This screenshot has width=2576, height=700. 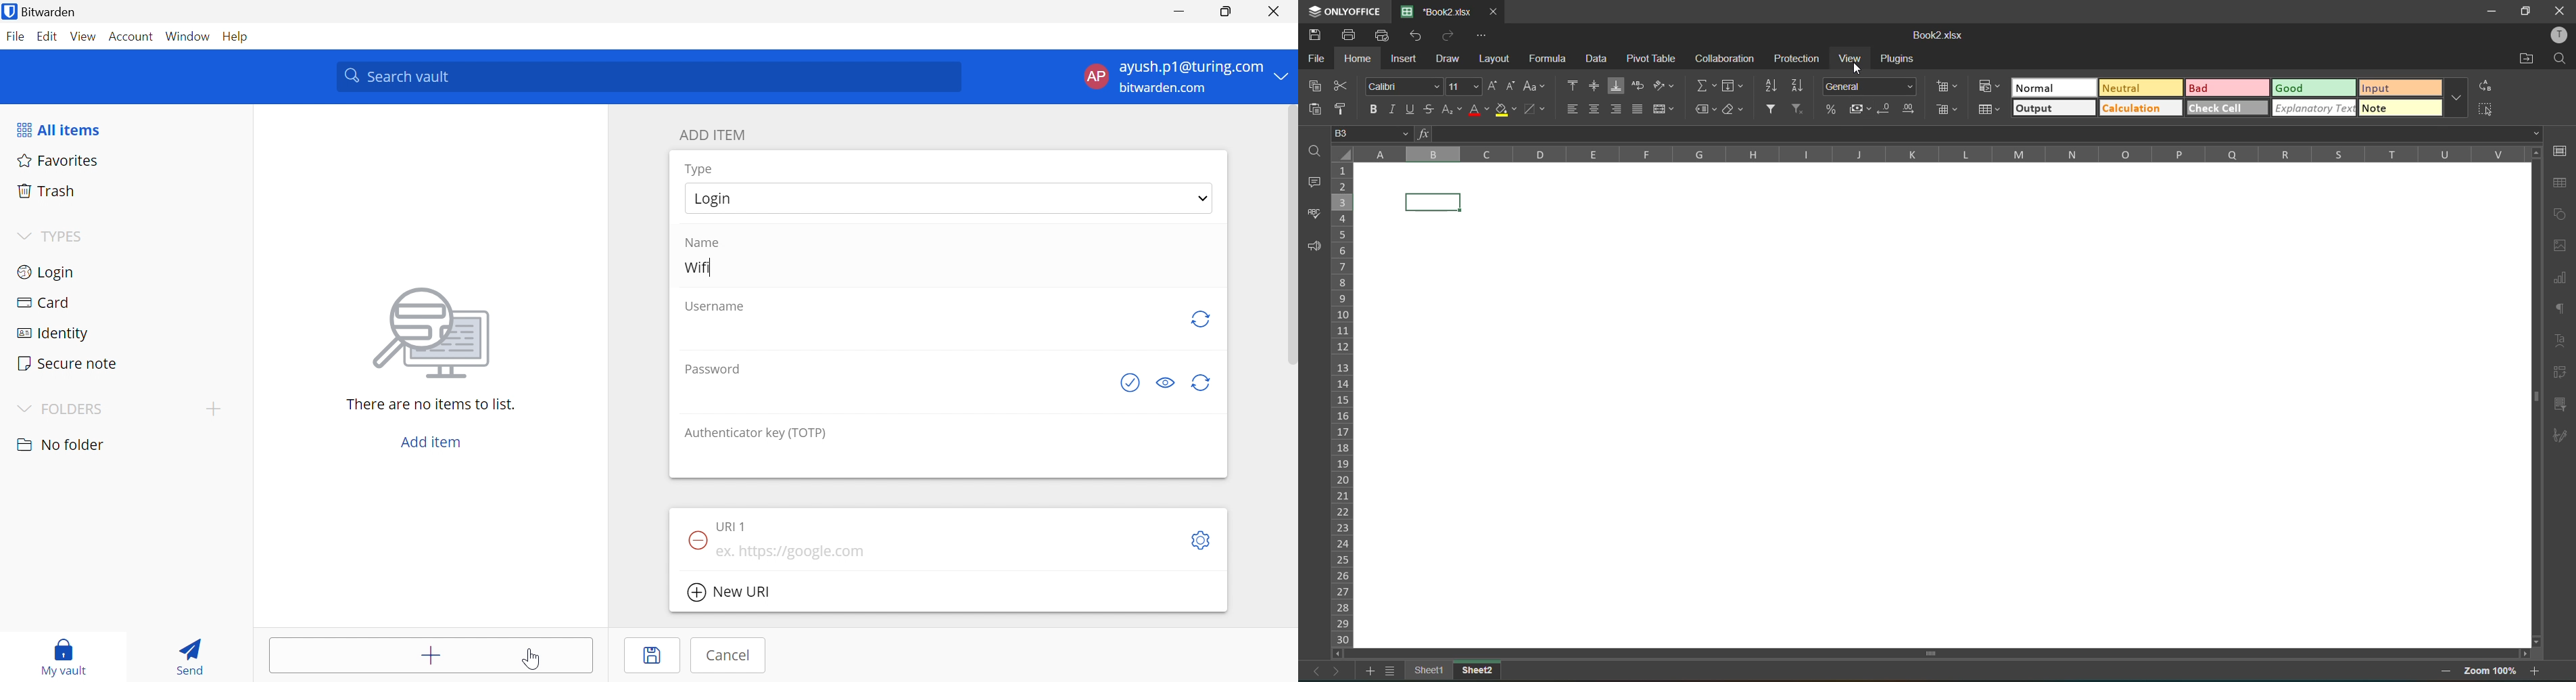 What do you see at coordinates (1478, 672) in the screenshot?
I see `sheet 2` at bounding box center [1478, 672].